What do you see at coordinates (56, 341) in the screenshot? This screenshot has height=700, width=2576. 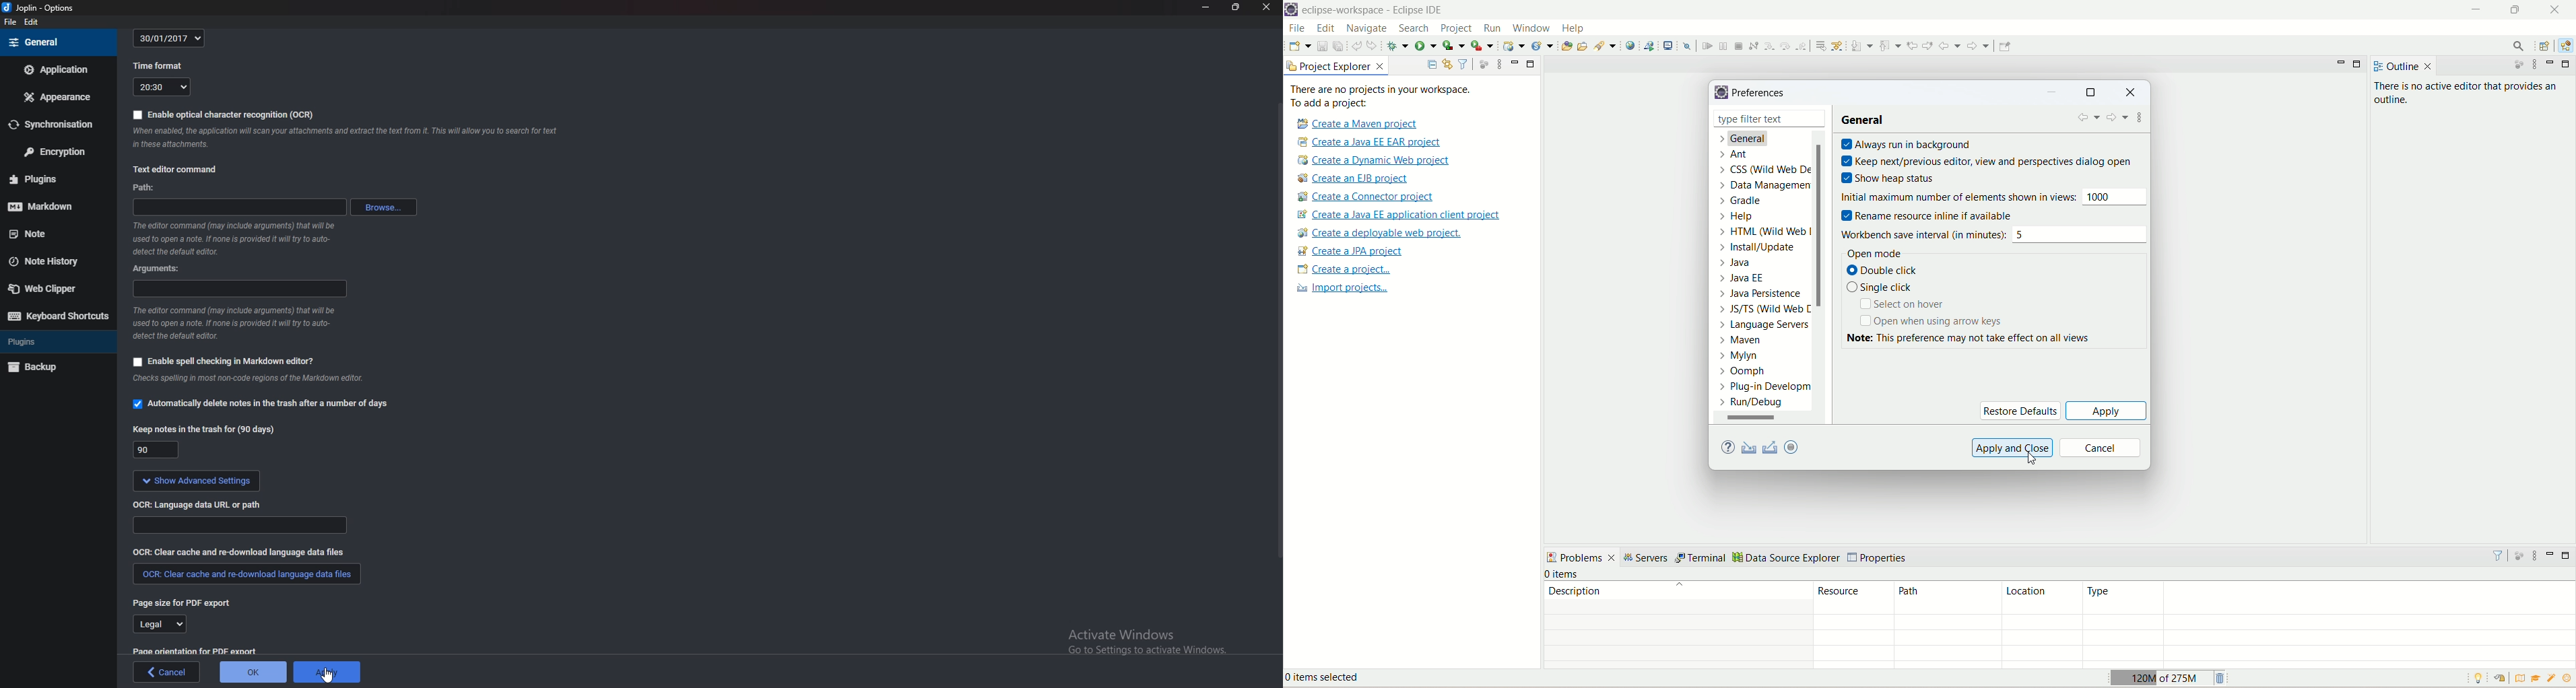 I see `Plugins` at bounding box center [56, 341].